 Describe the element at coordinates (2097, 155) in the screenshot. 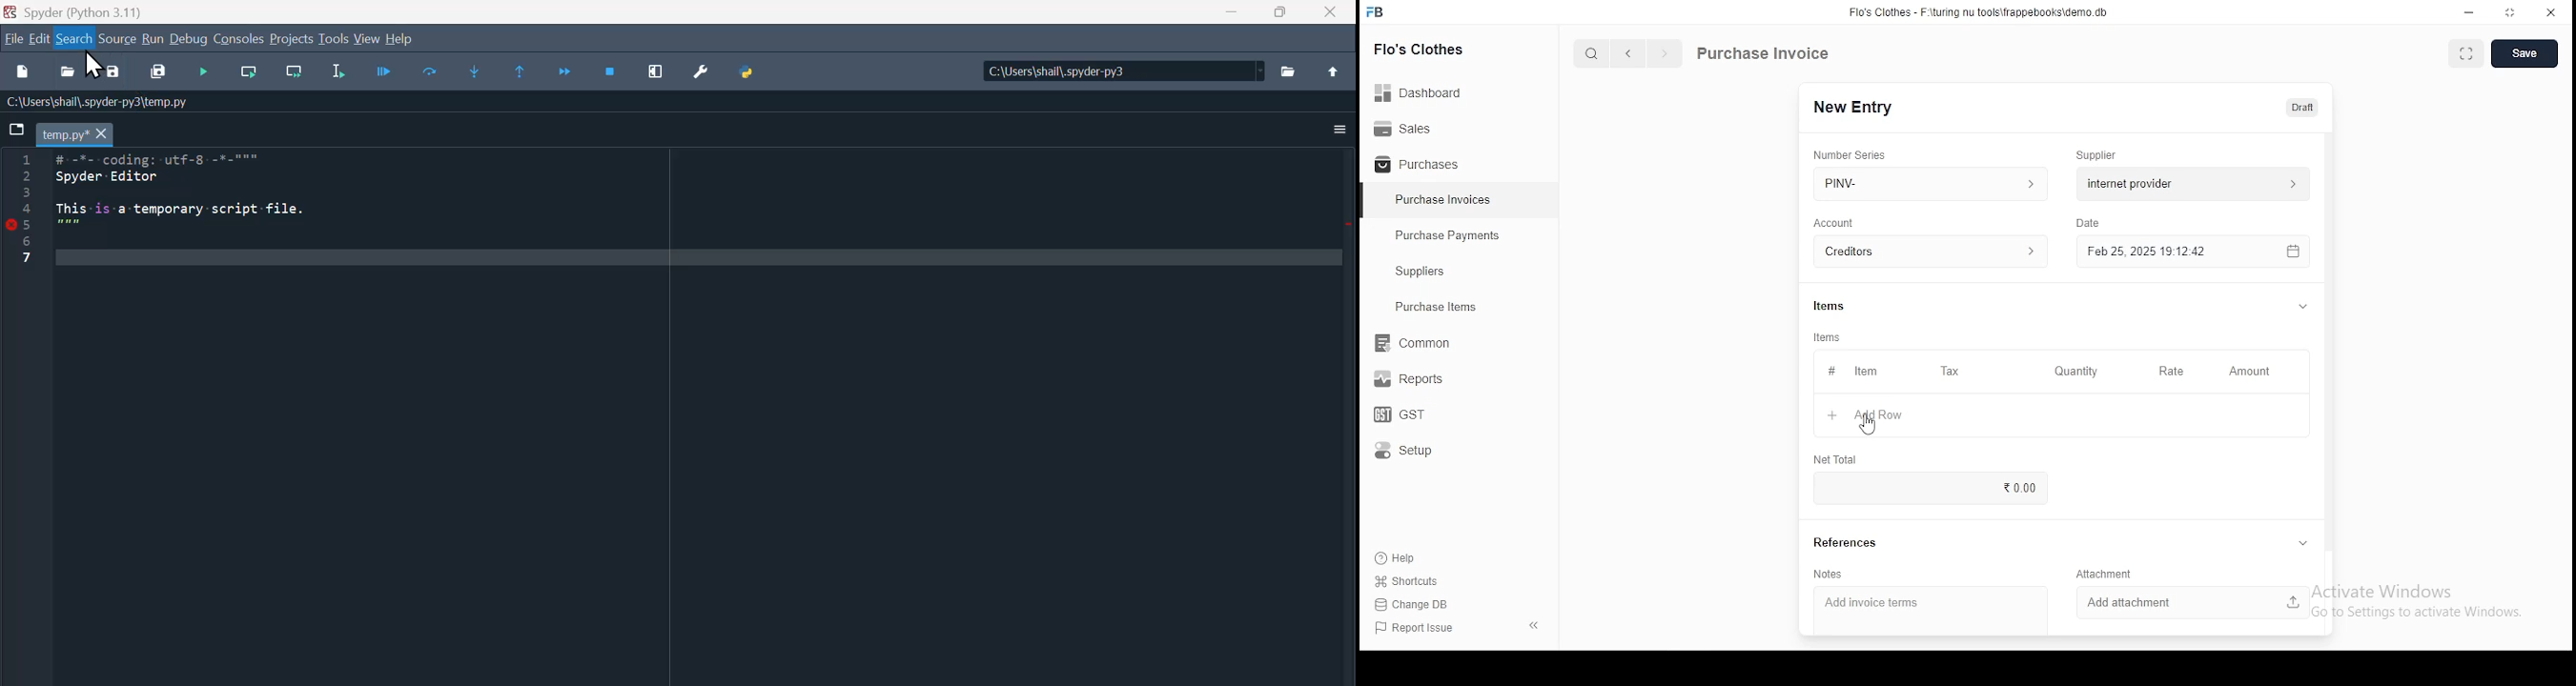

I see `Supplier` at that location.